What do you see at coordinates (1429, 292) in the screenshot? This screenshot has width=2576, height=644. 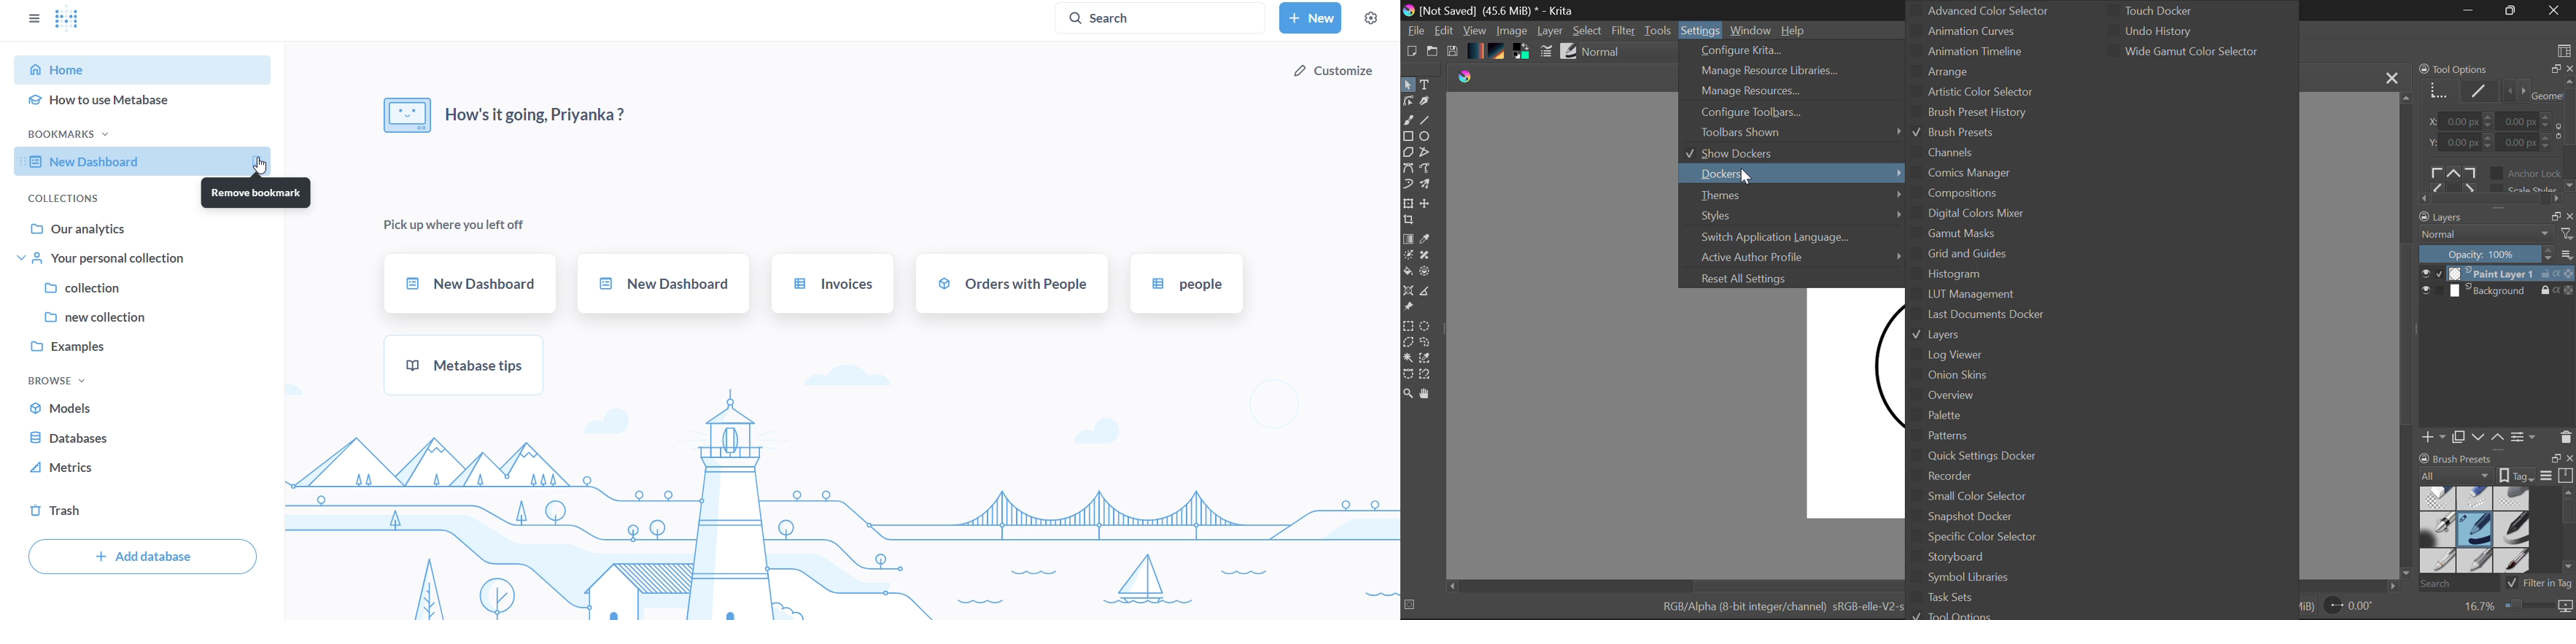 I see `Measurements` at bounding box center [1429, 292].